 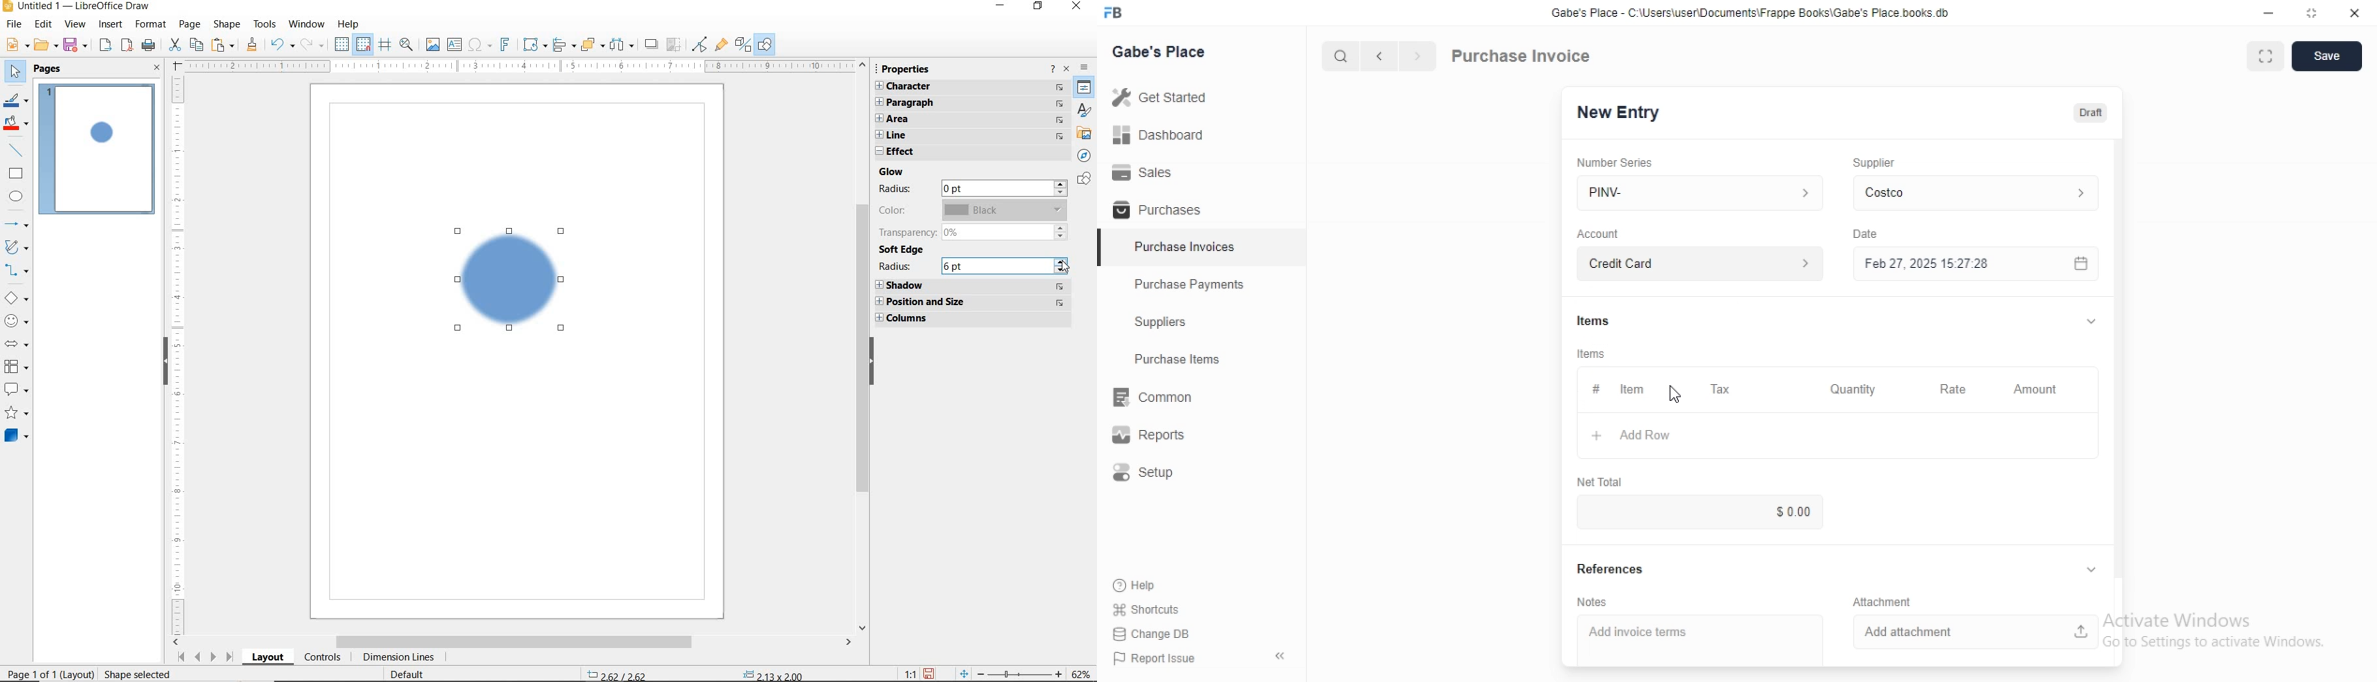 I want to click on zoom out and zoom in, so click(x=1011, y=672).